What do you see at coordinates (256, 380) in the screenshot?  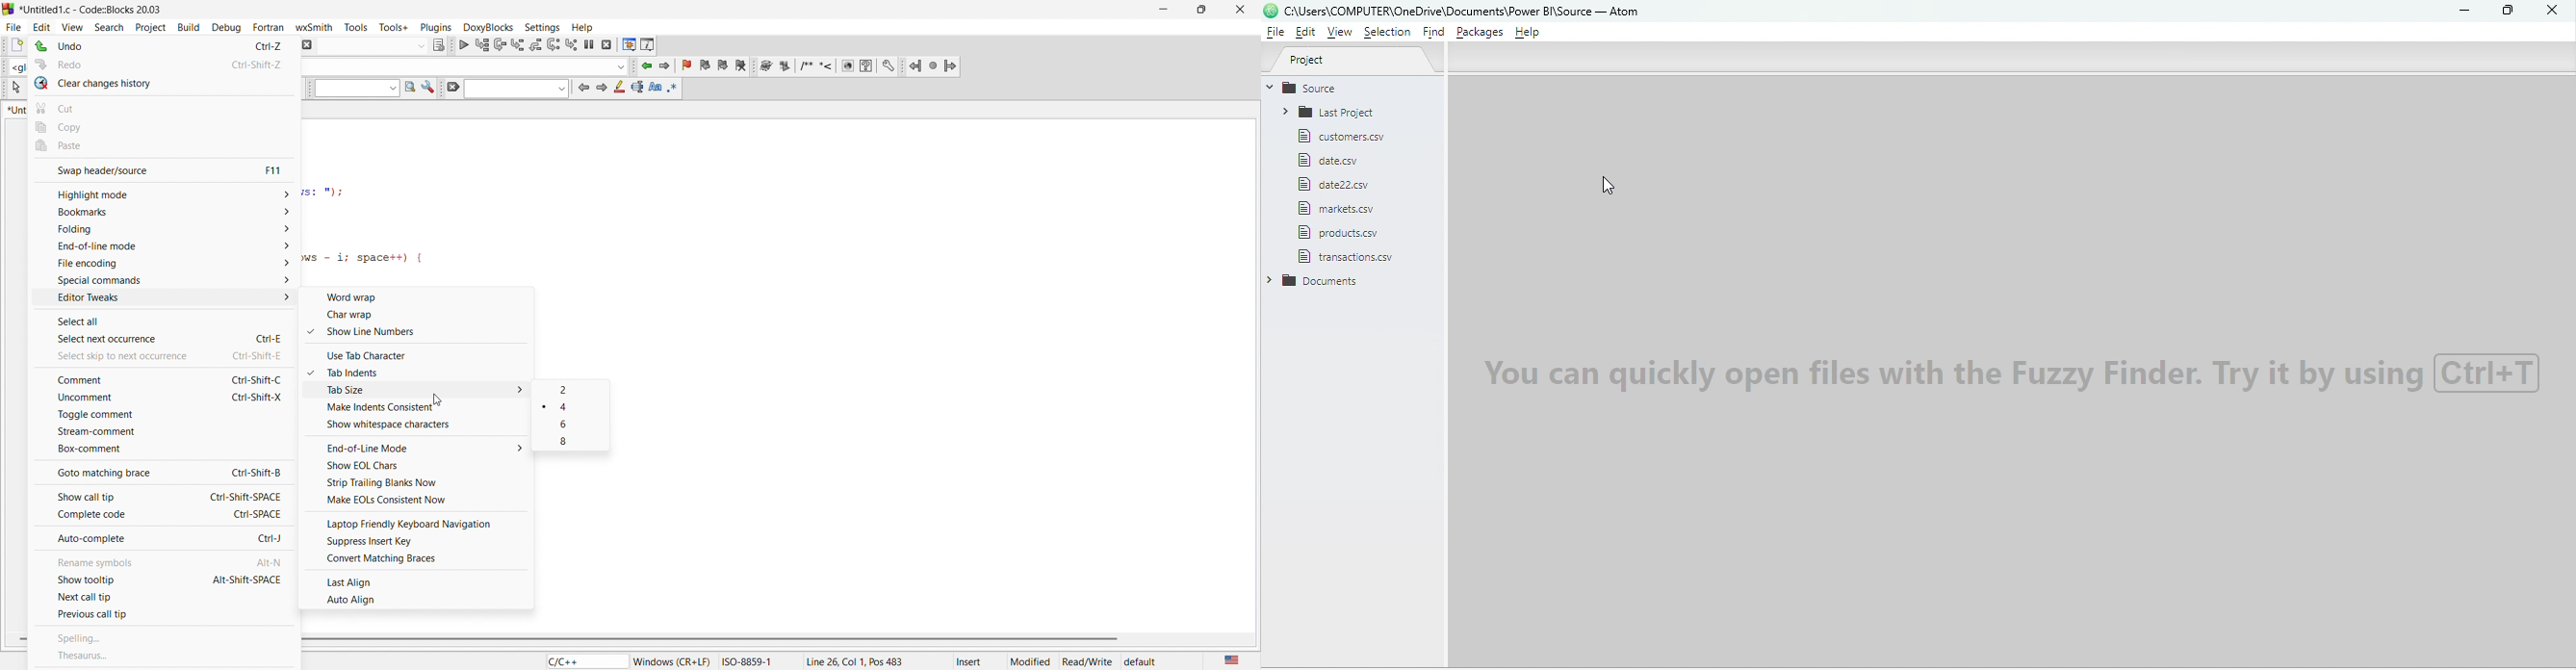 I see `Ctrl-Shift-C` at bounding box center [256, 380].